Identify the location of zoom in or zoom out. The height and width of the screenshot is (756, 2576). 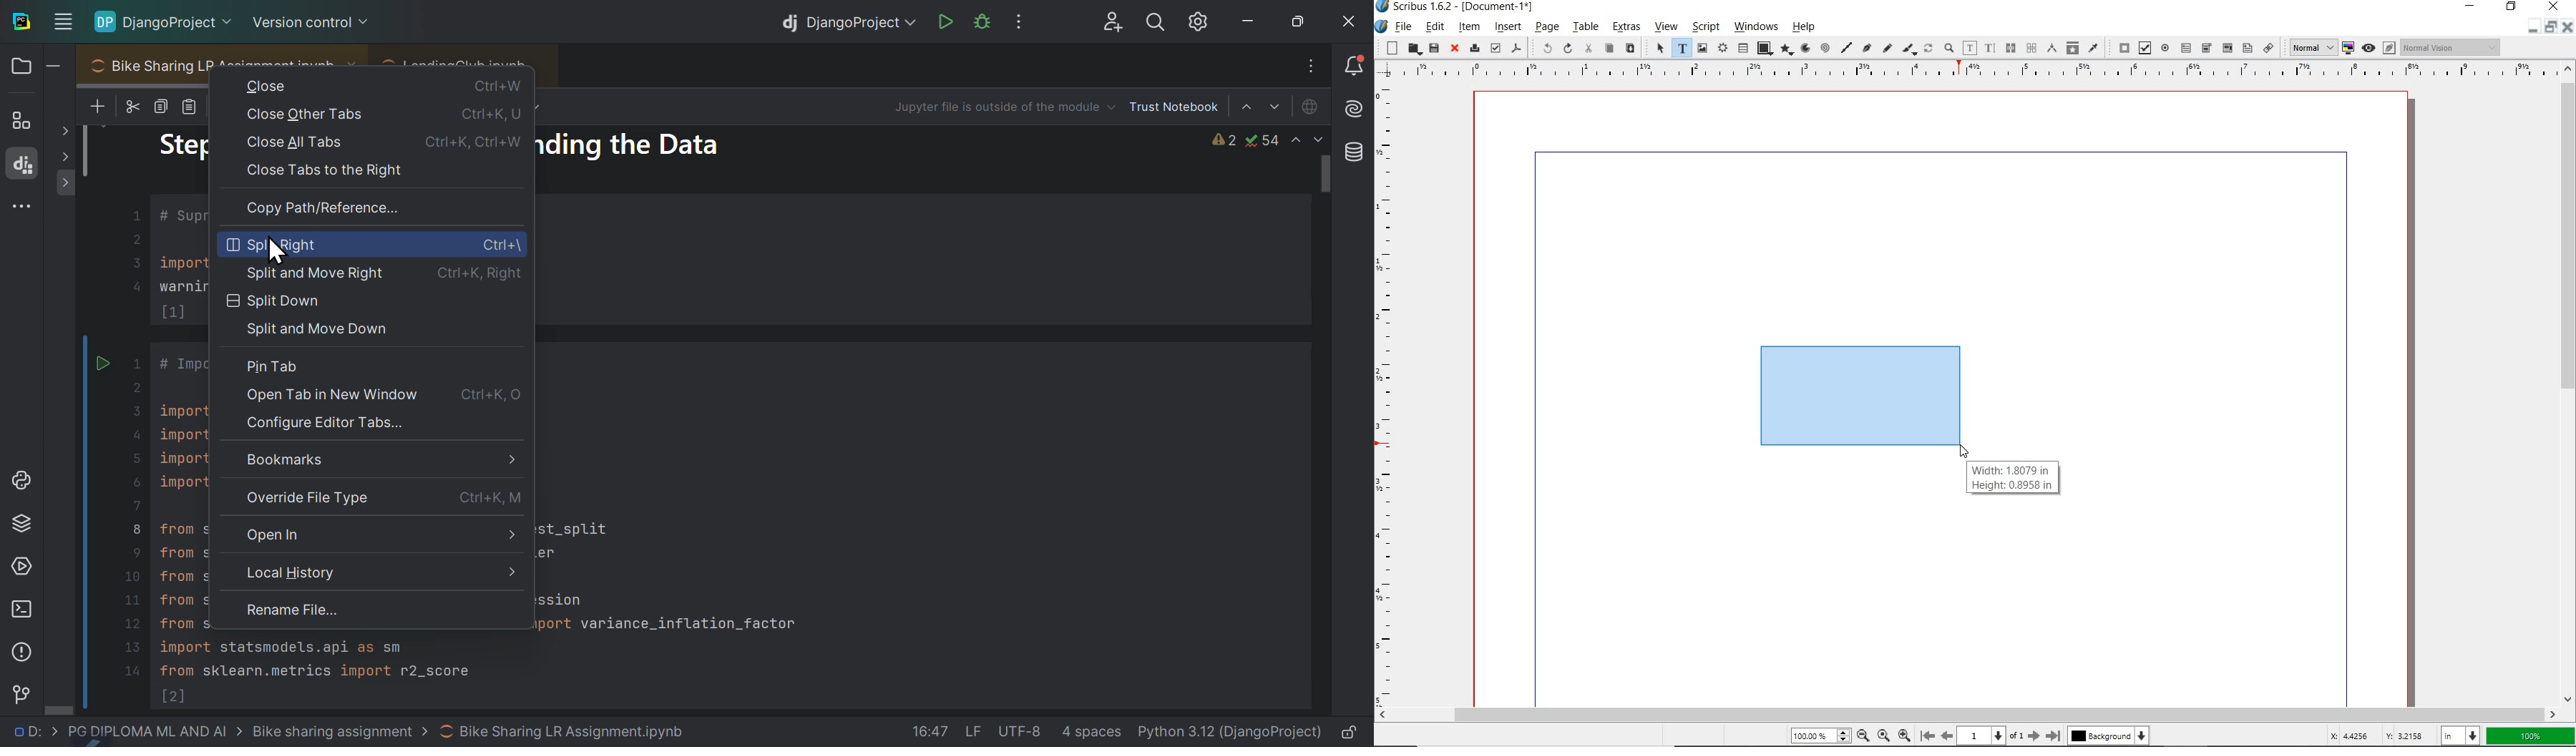
(1948, 49).